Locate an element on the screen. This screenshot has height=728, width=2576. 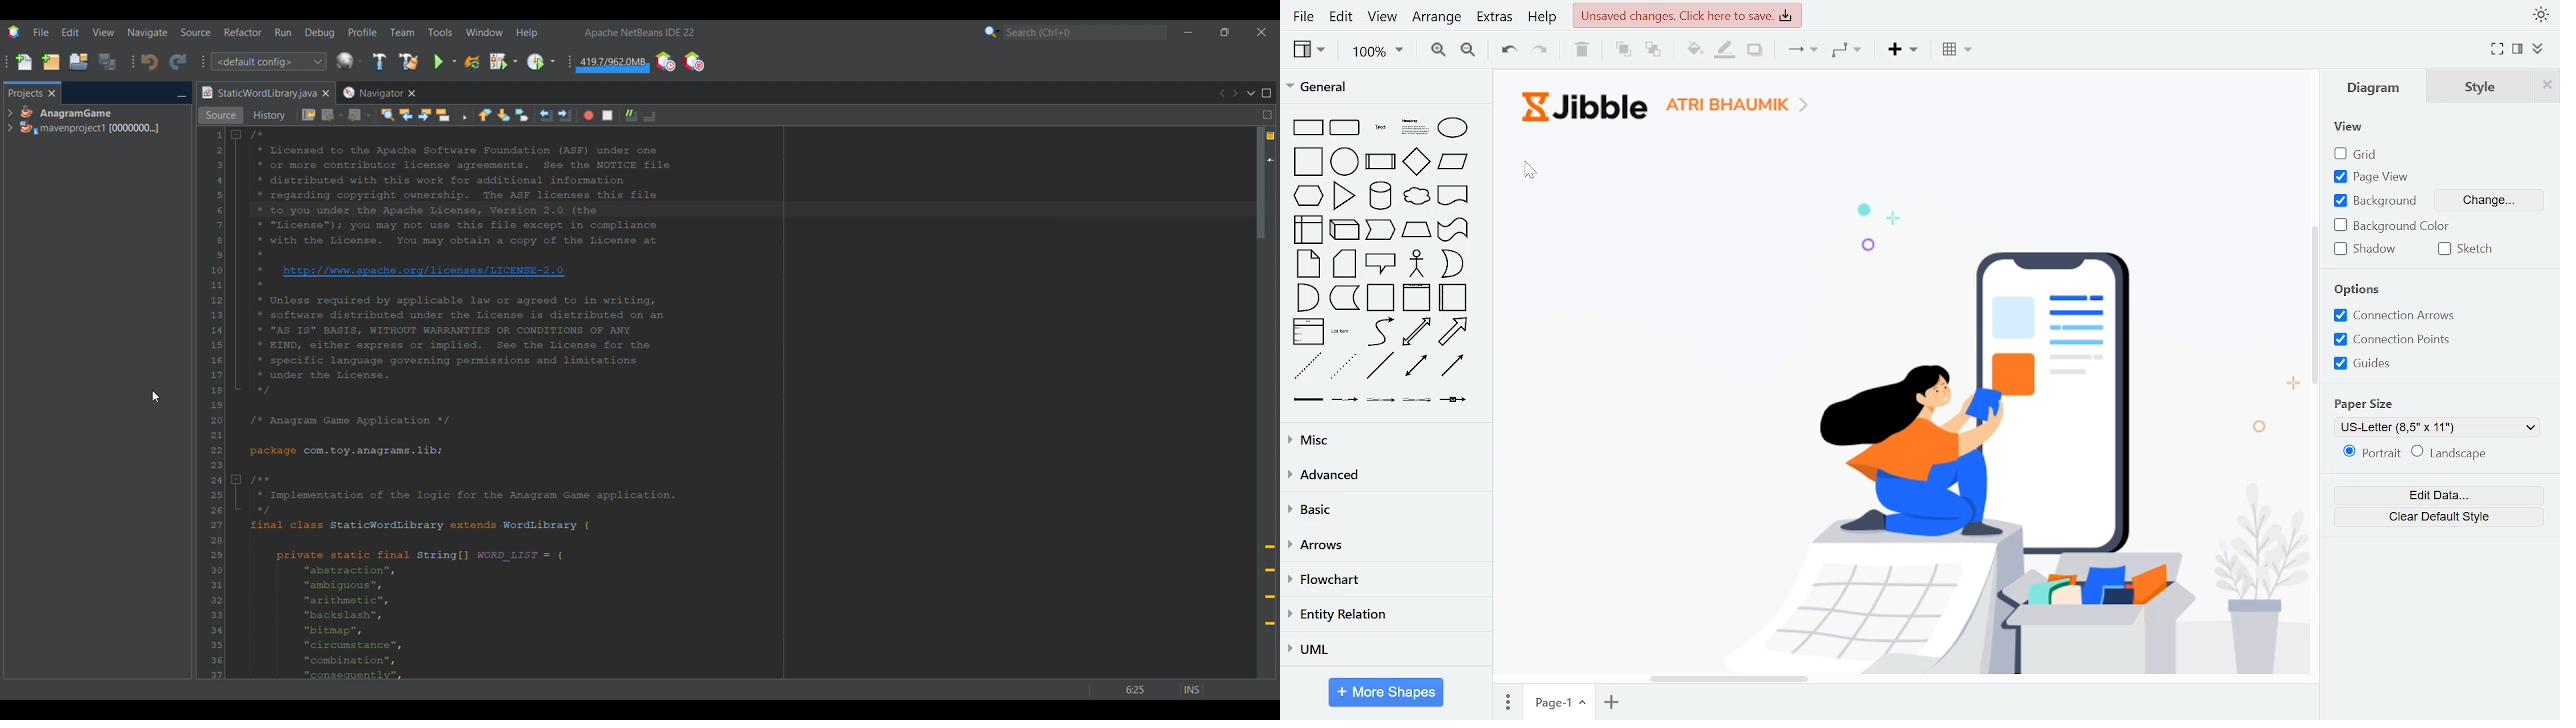
general shapes is located at coordinates (1414, 399).